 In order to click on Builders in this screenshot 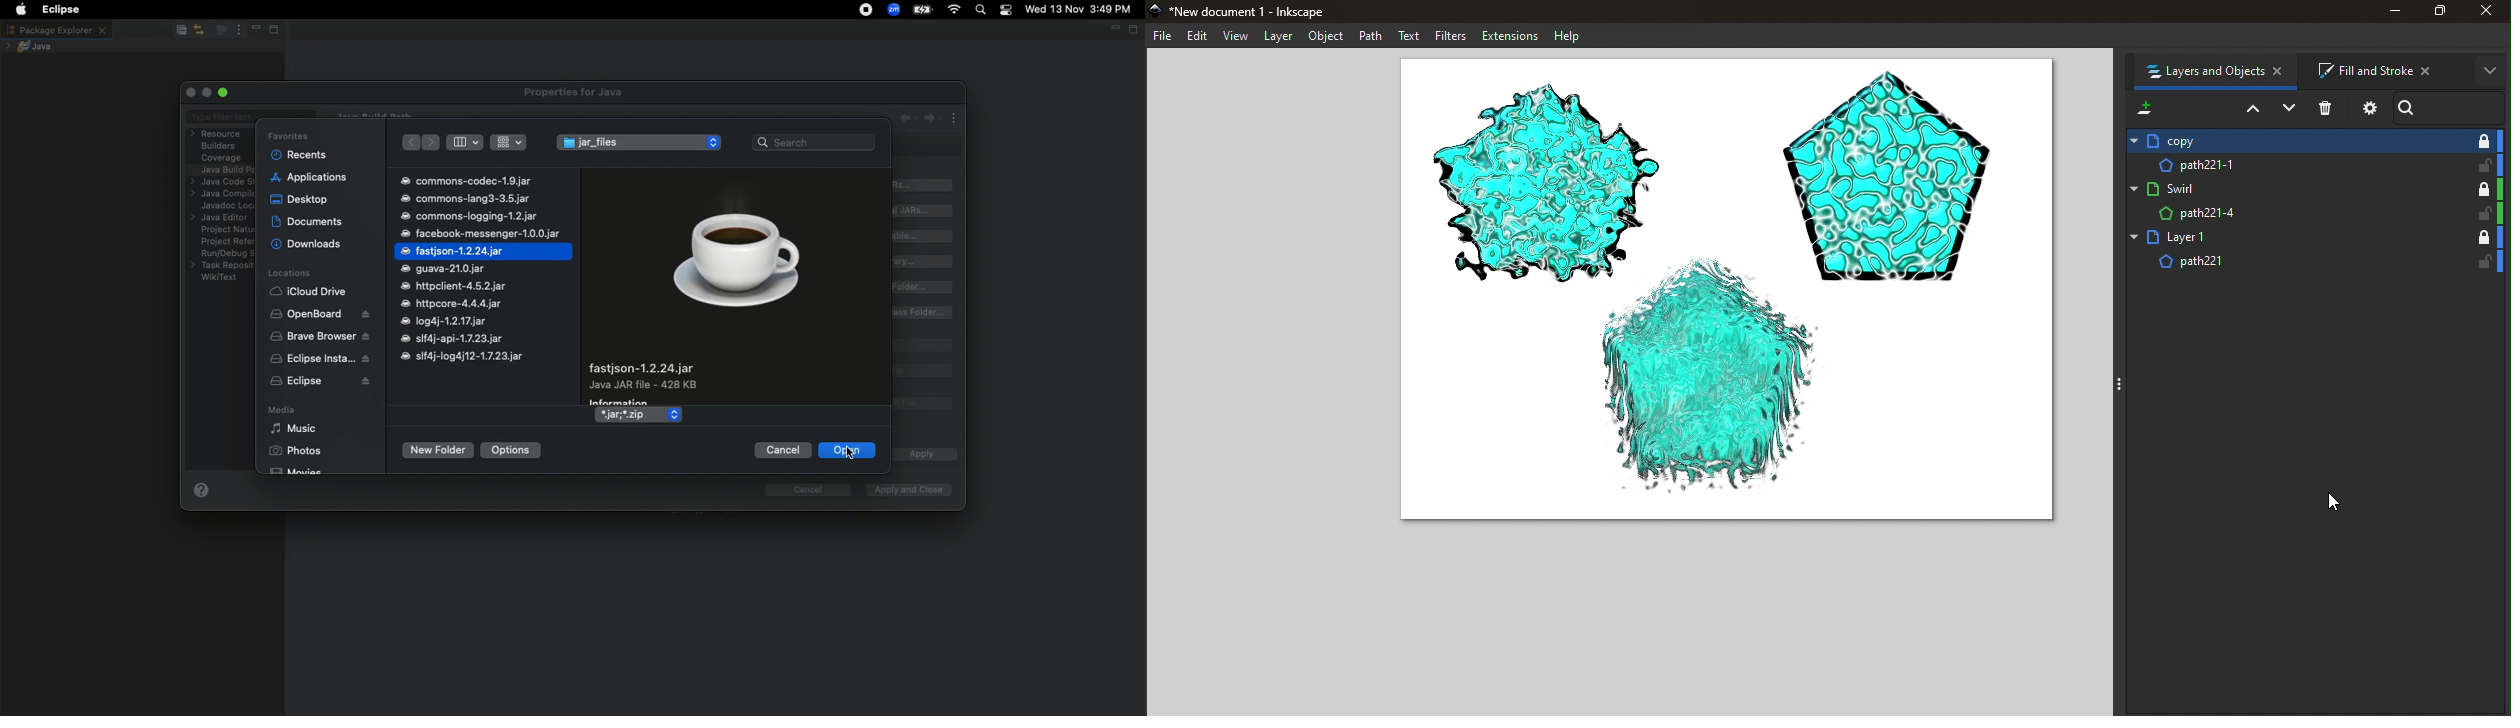, I will do `click(219, 146)`.